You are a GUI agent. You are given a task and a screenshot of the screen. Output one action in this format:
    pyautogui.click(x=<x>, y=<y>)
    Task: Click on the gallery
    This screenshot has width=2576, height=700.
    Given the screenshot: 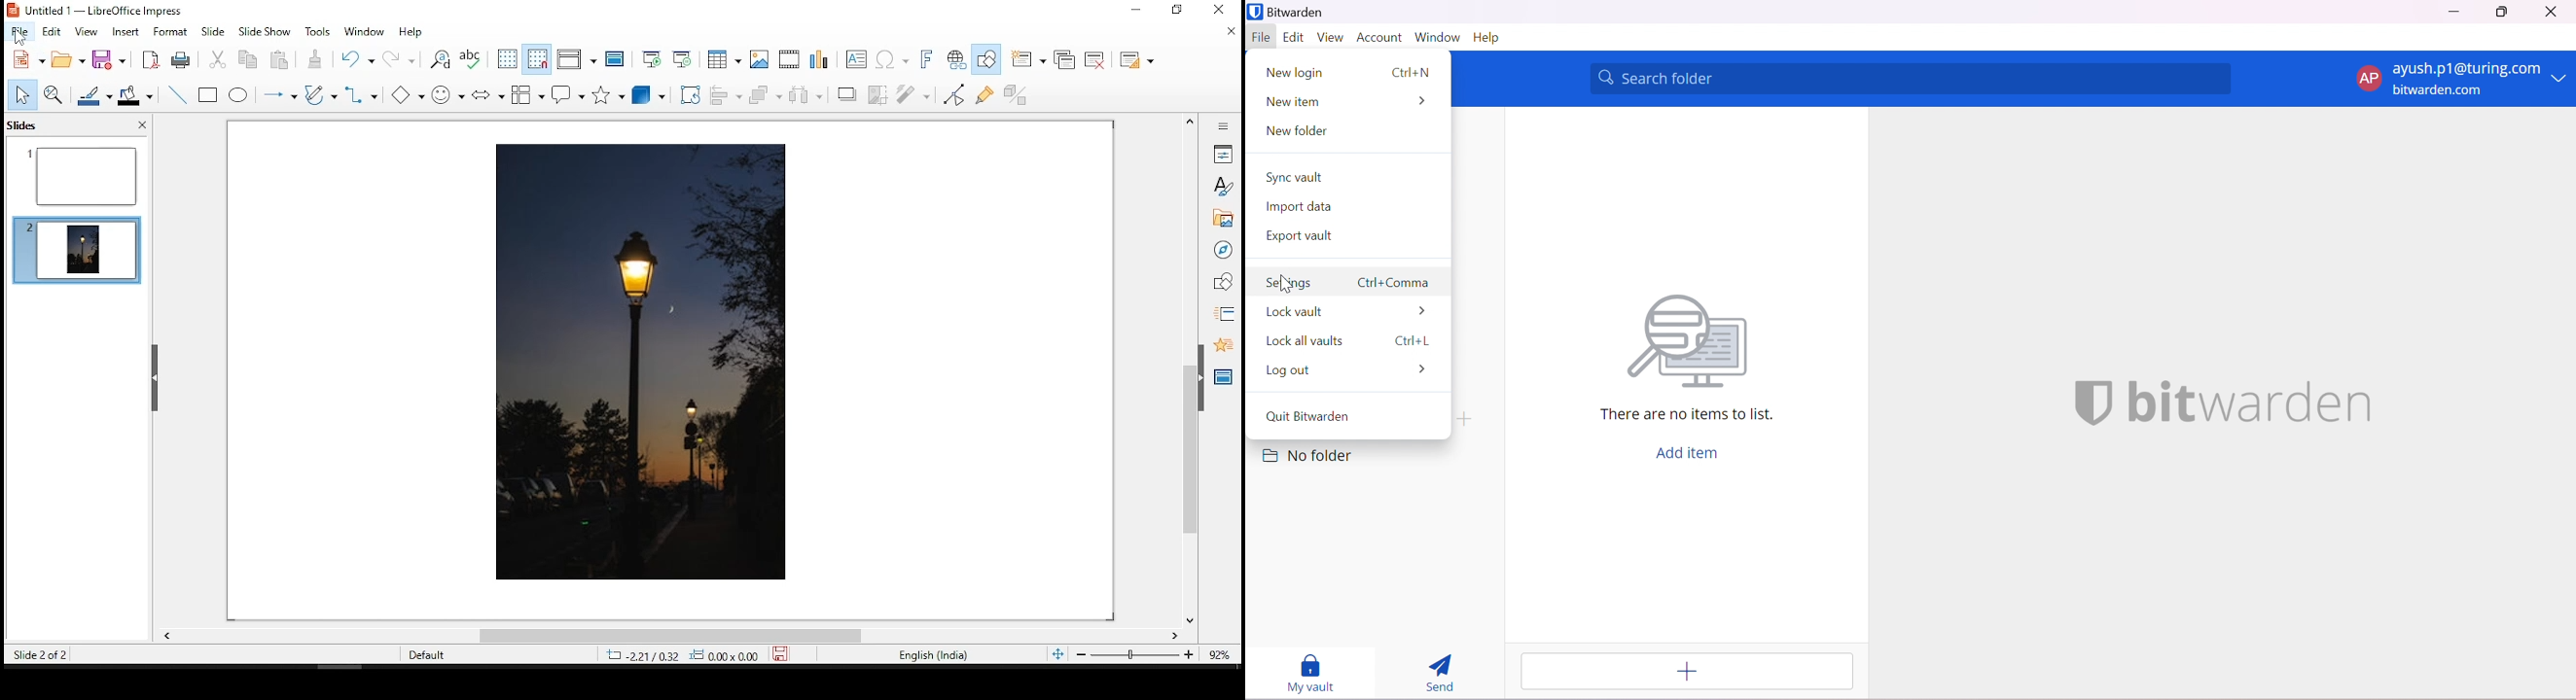 What is the action you would take?
    pyautogui.click(x=1223, y=219)
    